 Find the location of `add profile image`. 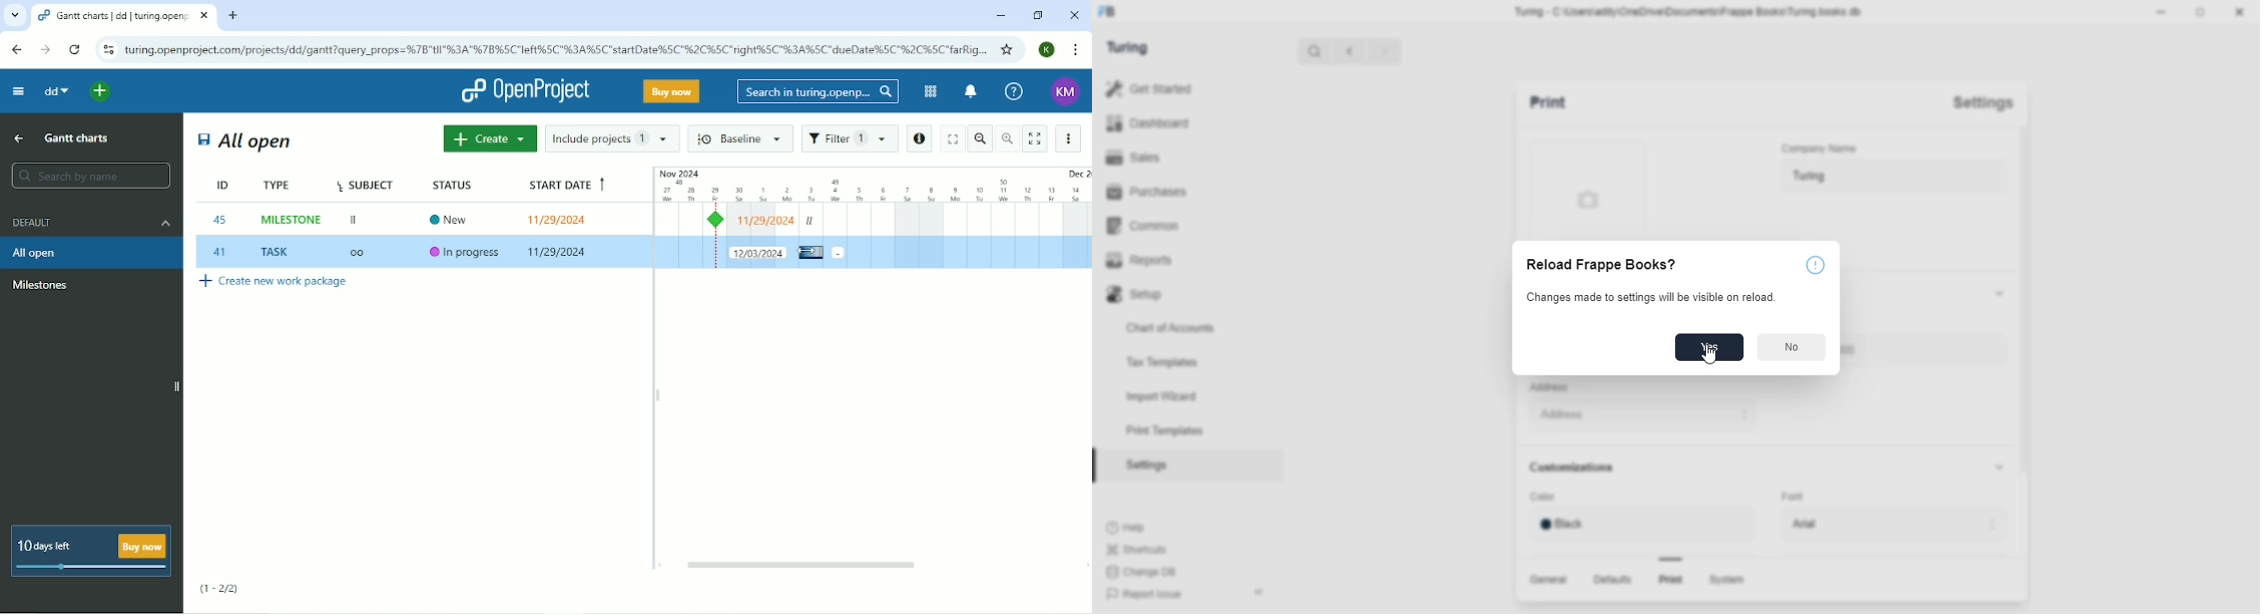

add profile image is located at coordinates (1588, 188).